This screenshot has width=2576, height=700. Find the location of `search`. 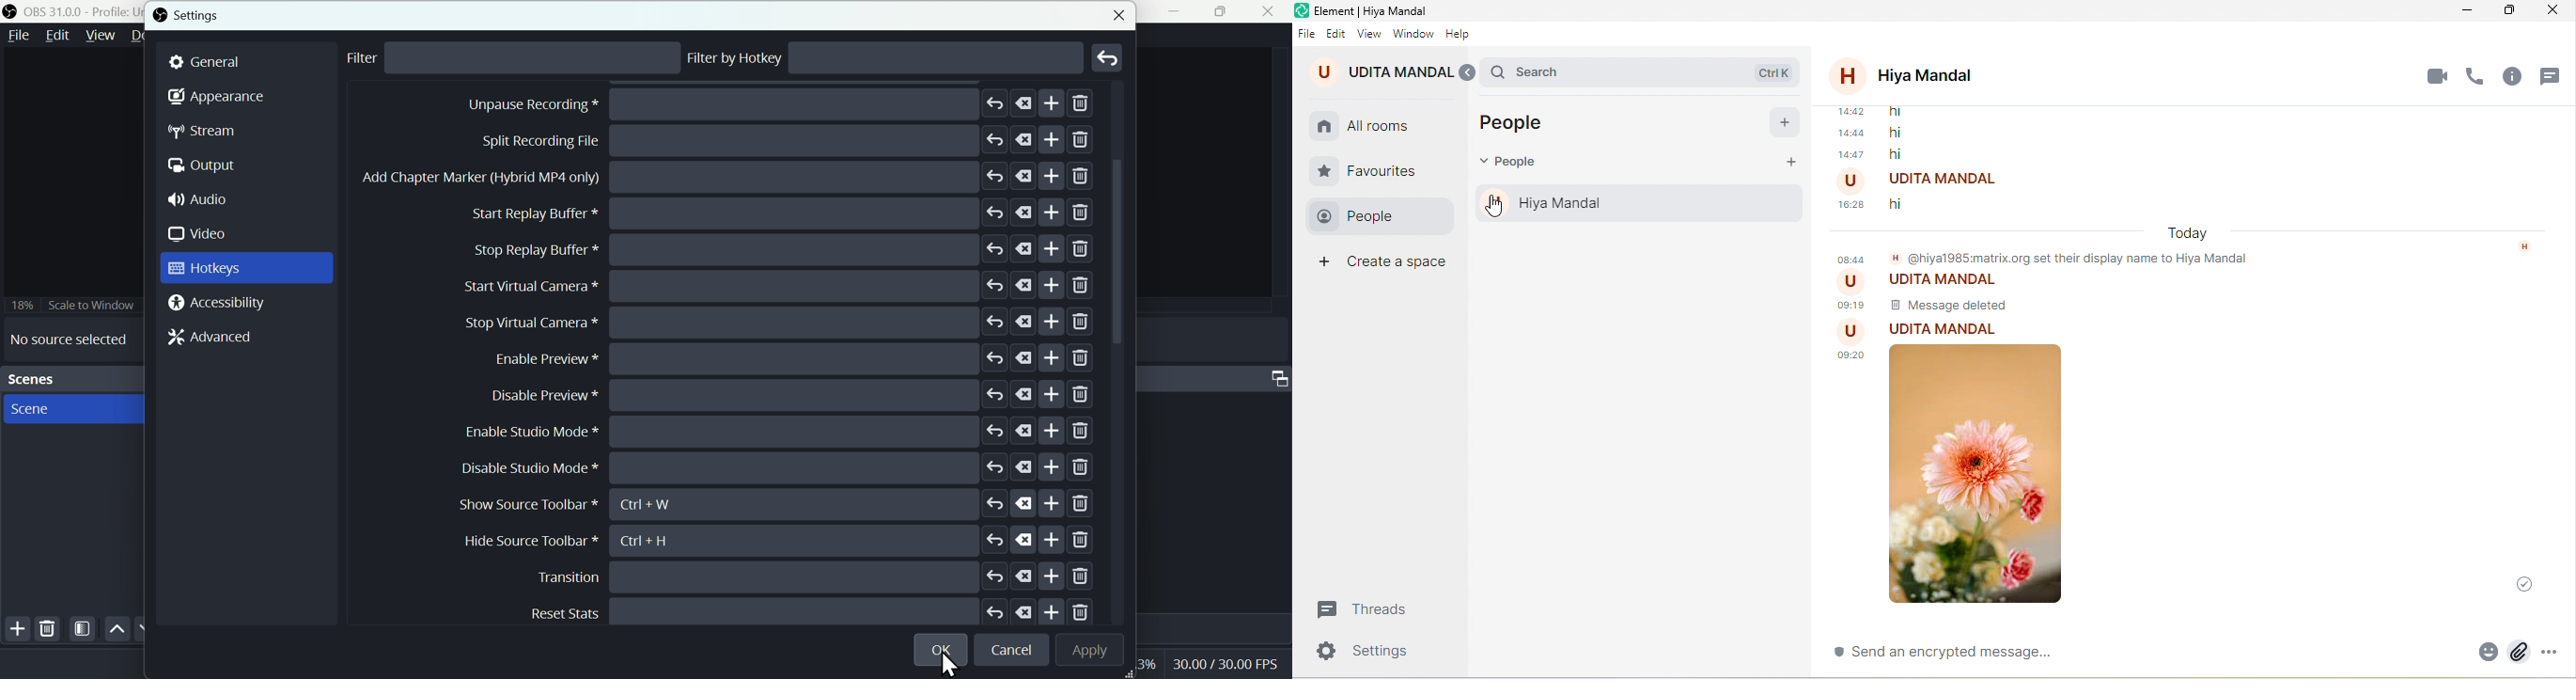

search is located at coordinates (1649, 69).